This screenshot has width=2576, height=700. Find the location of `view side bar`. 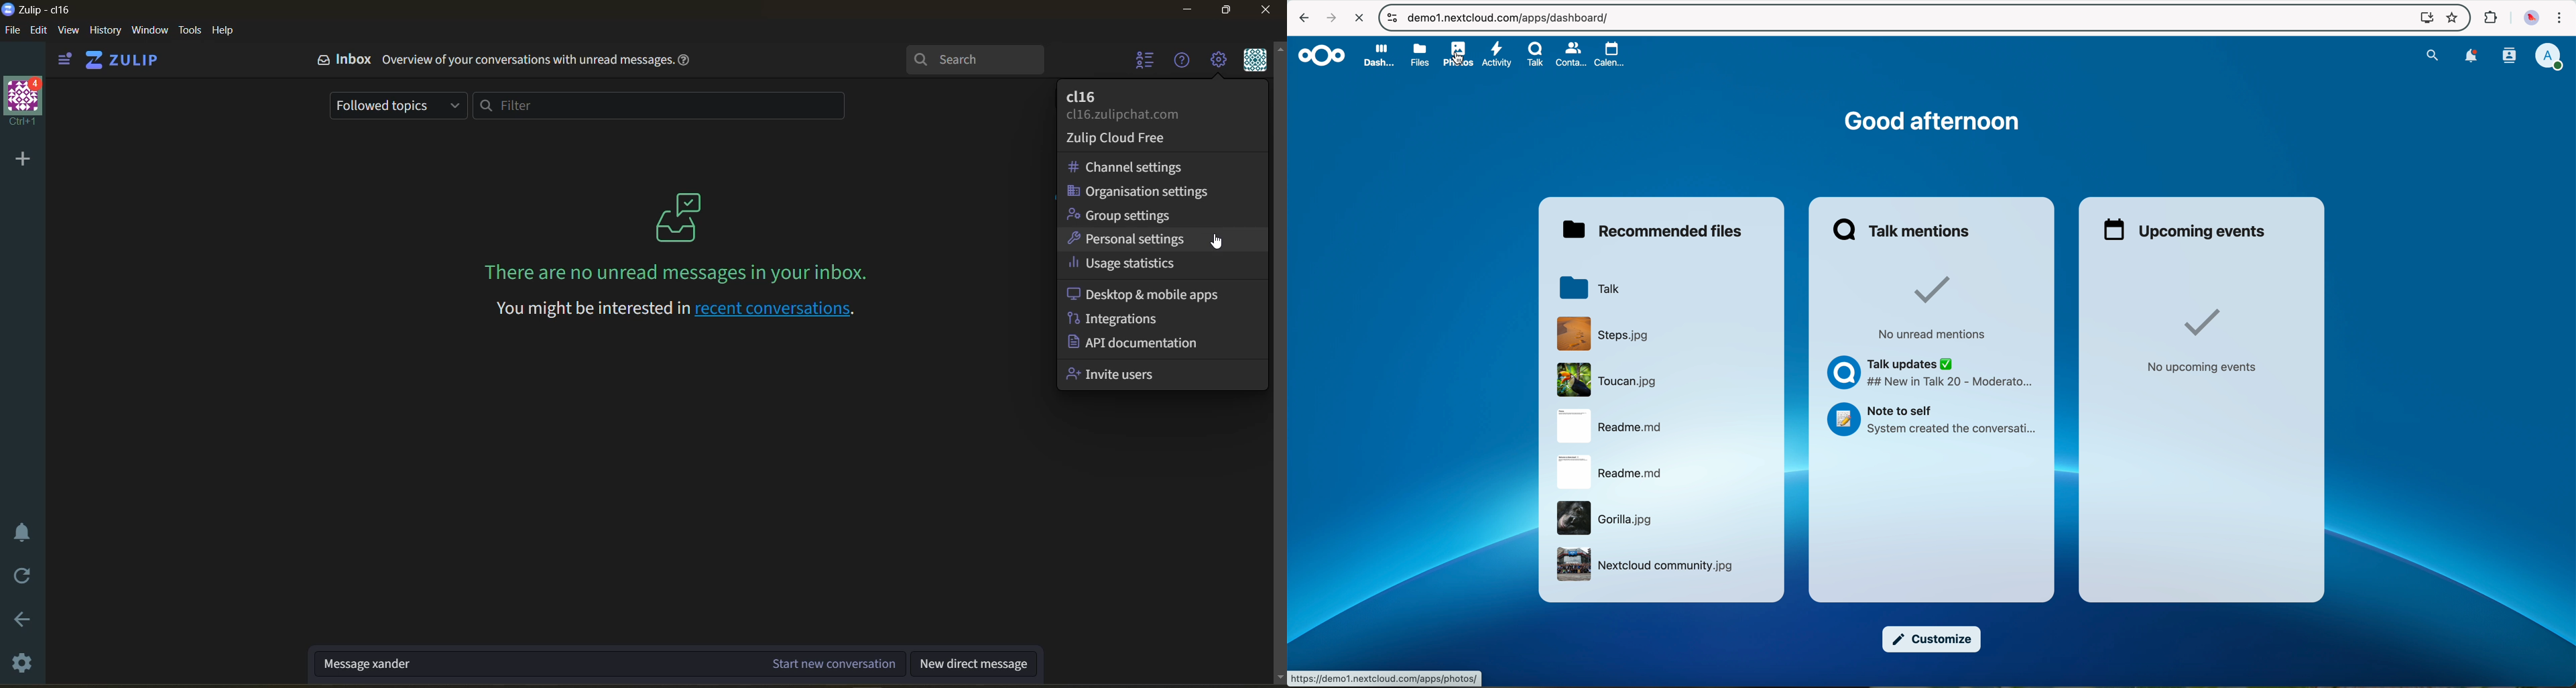

view side bar is located at coordinates (67, 60).